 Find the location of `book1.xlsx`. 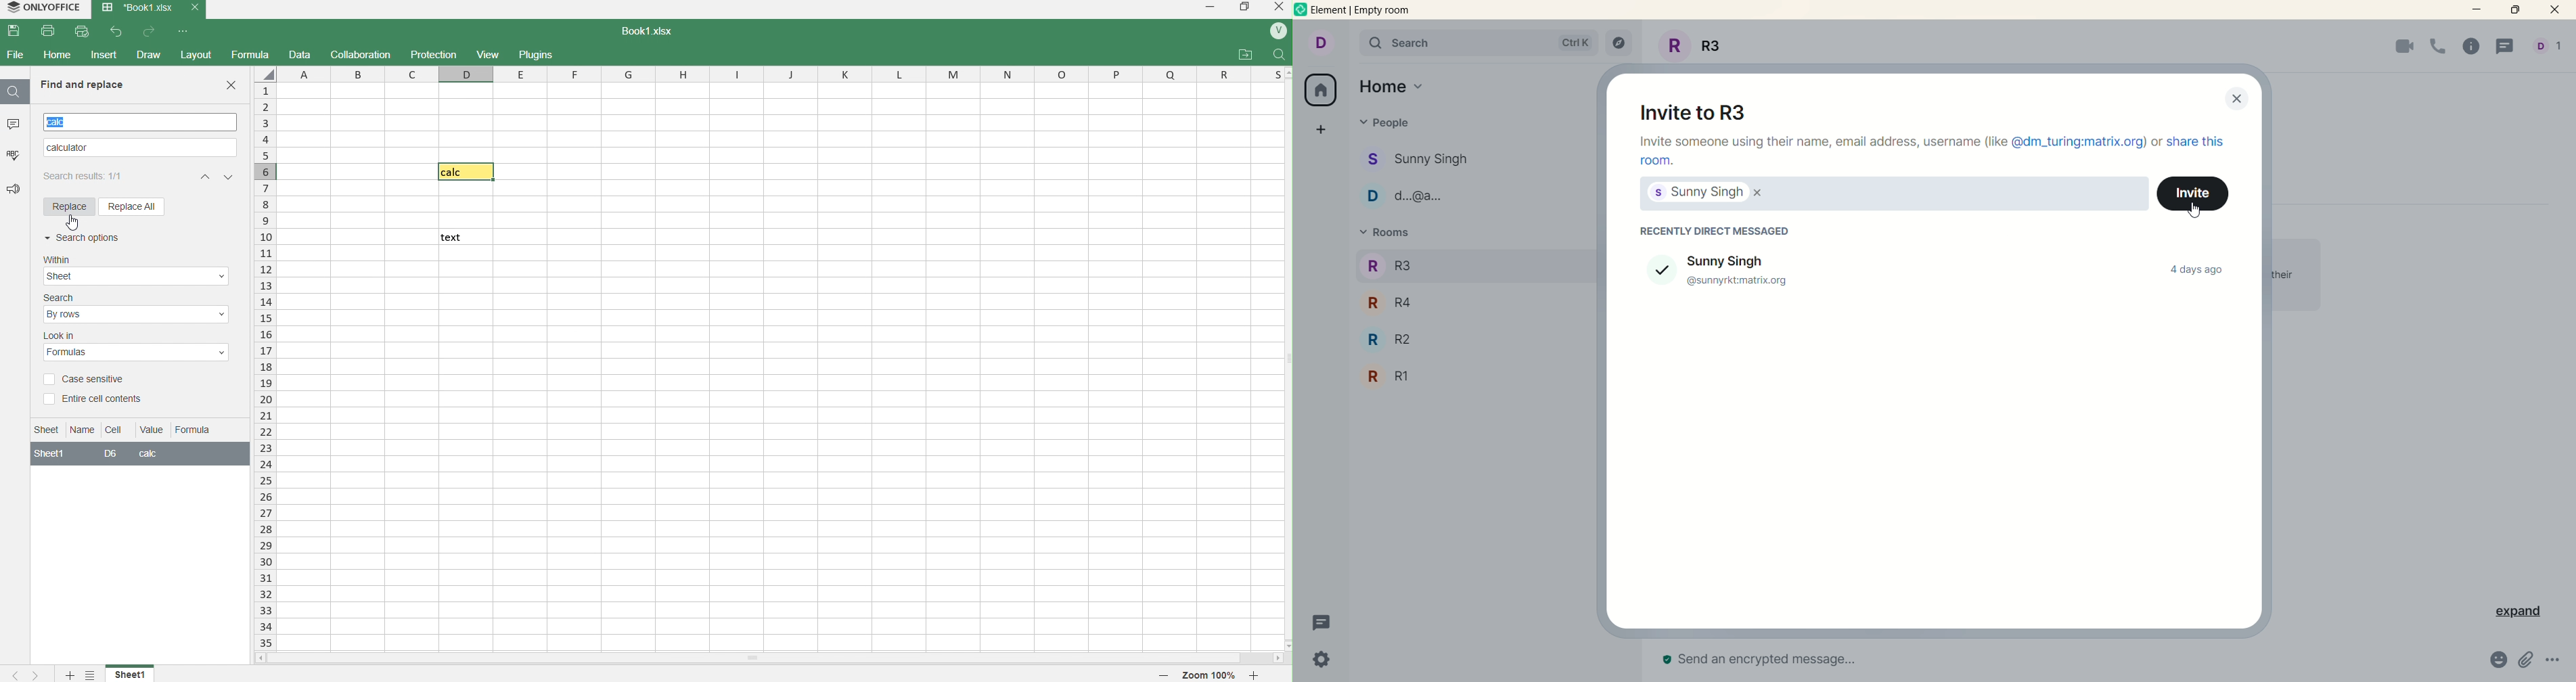

book1.xlsx is located at coordinates (647, 32).